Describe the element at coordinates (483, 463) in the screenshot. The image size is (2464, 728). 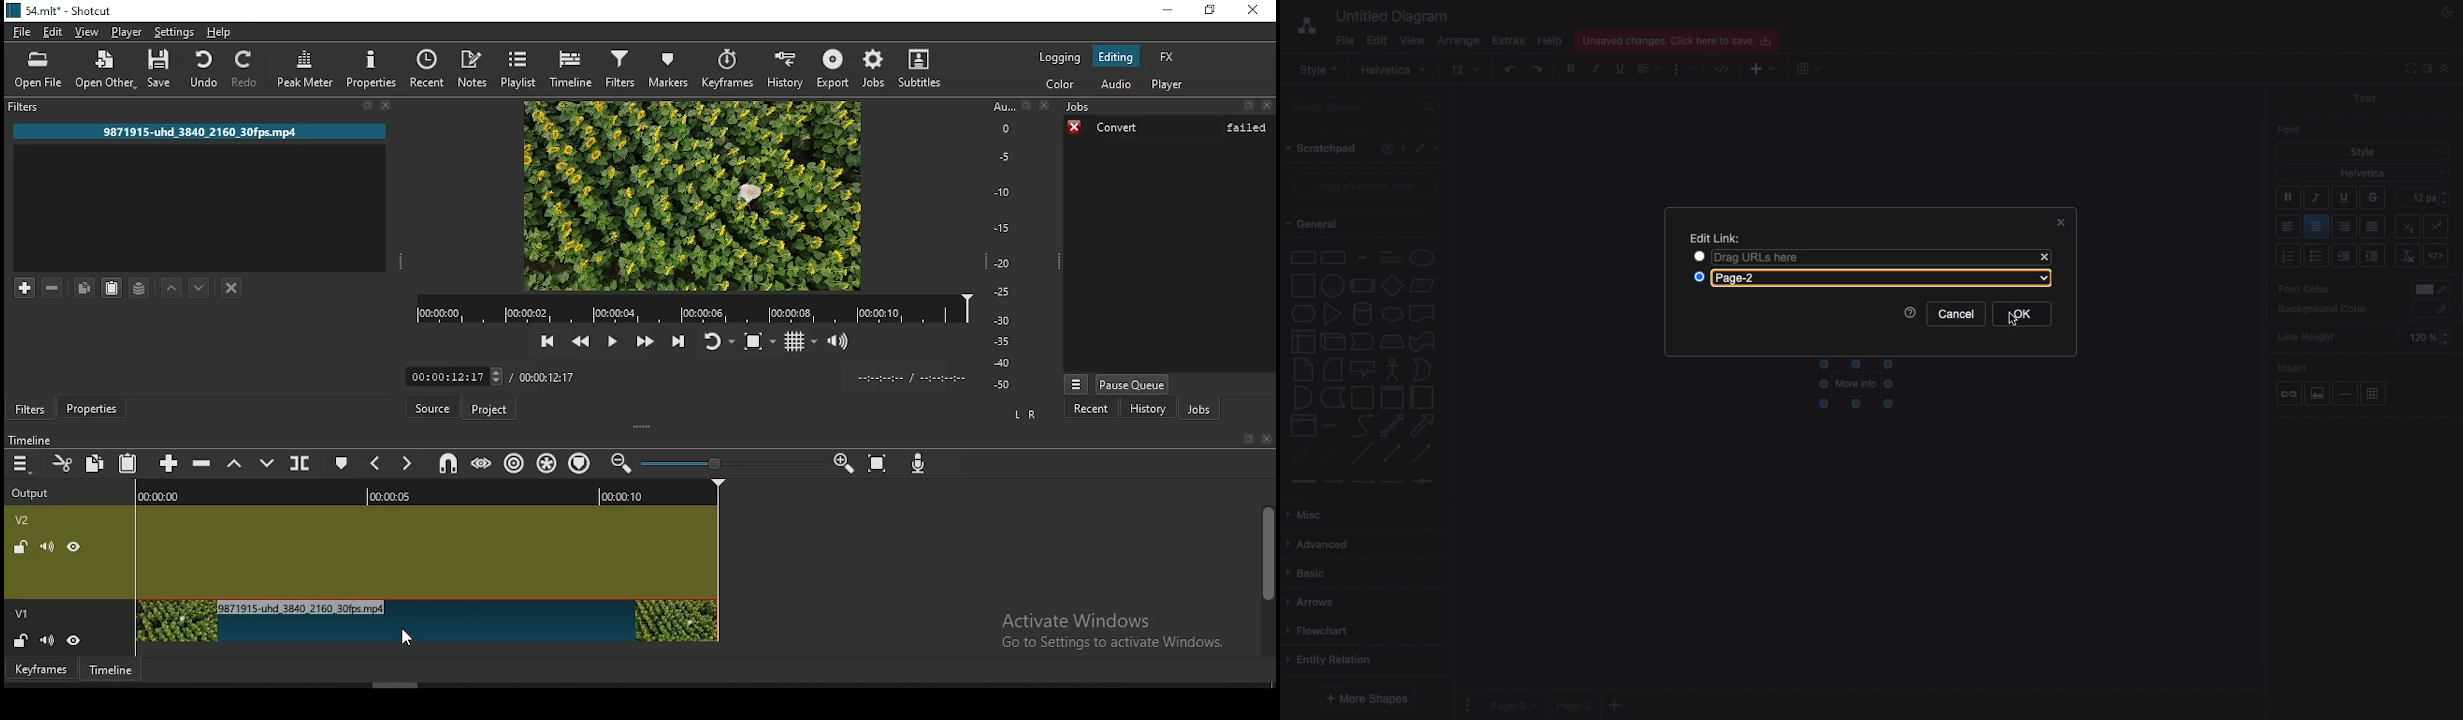
I see `scrub while dragging` at that location.